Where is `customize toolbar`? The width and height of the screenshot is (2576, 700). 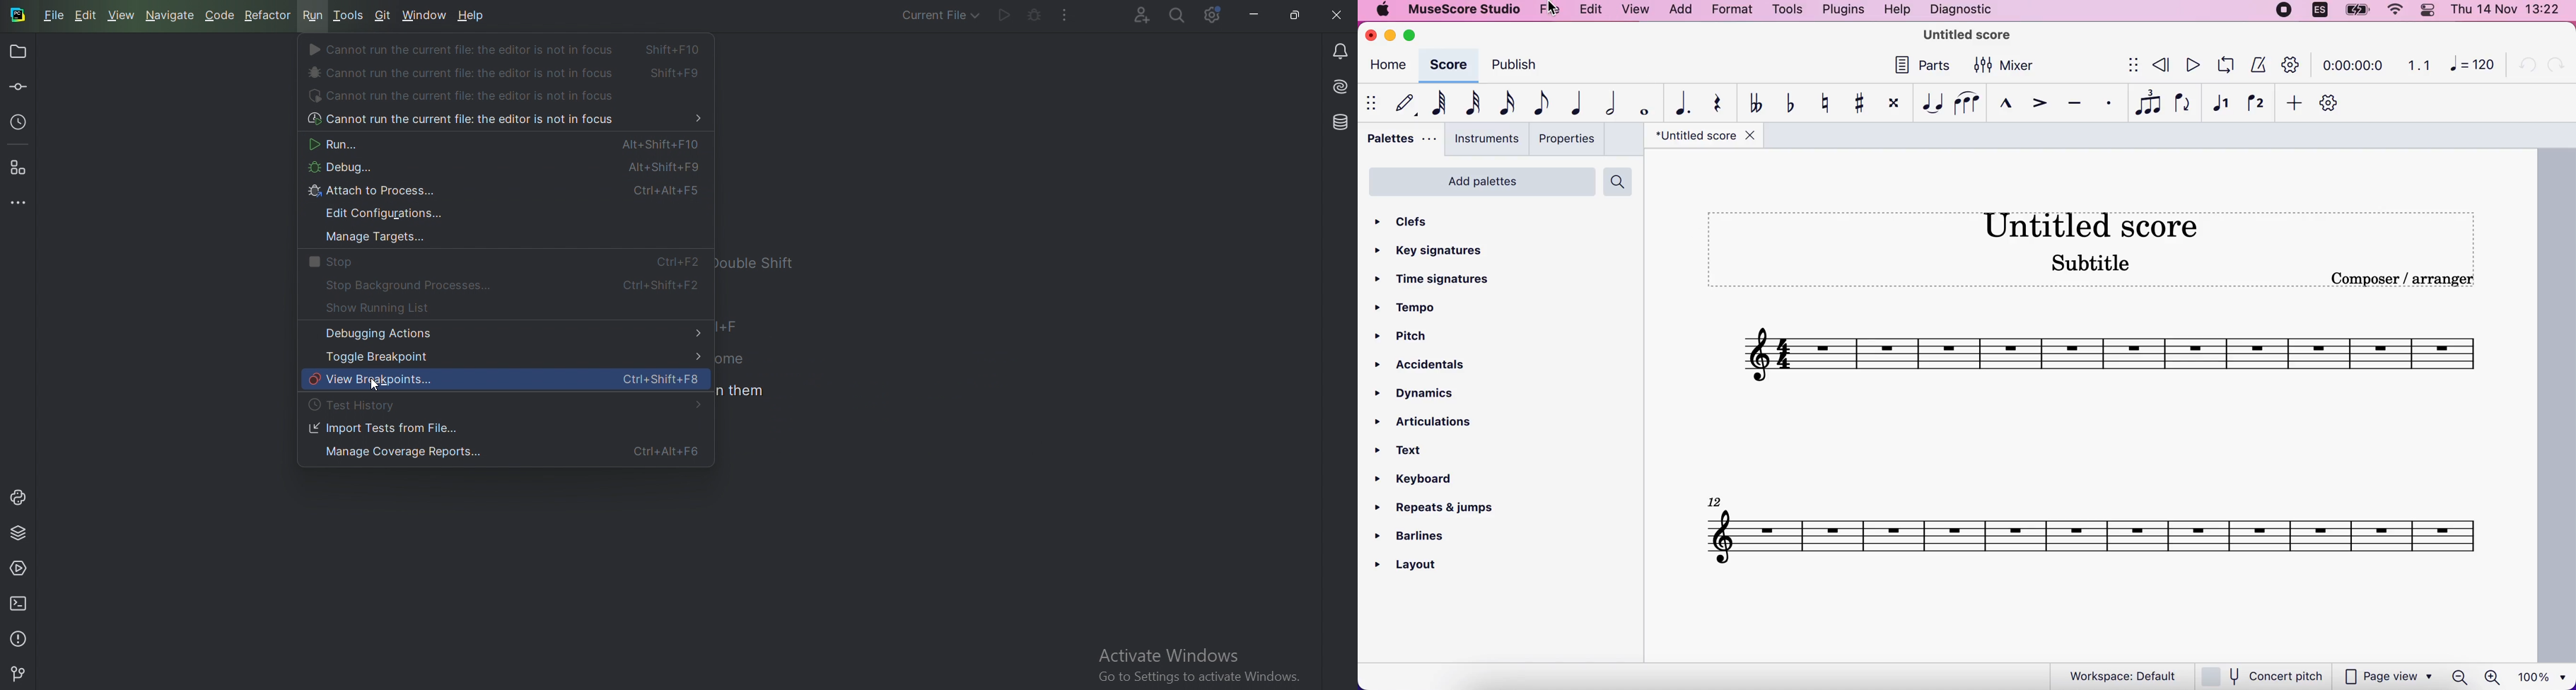
customize toolbar is located at coordinates (2332, 102).